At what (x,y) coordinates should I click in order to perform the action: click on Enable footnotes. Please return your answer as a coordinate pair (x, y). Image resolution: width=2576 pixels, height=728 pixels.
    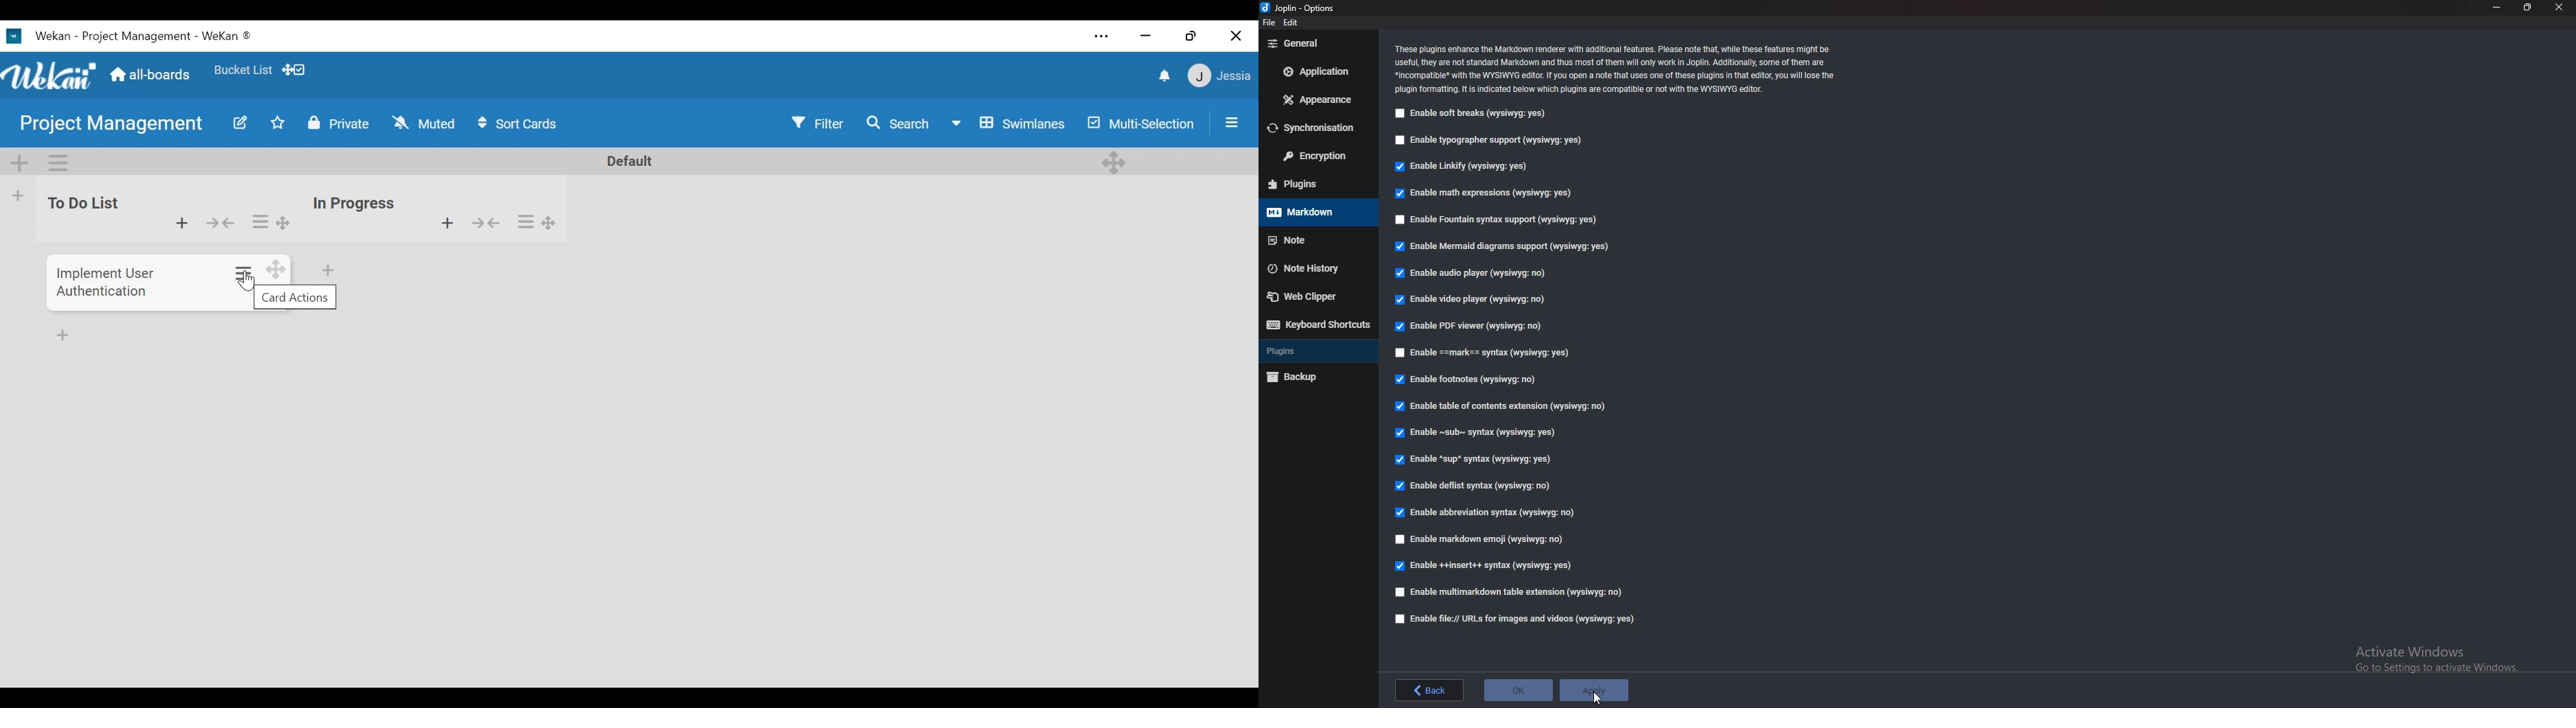
    Looking at the image, I should click on (1469, 380).